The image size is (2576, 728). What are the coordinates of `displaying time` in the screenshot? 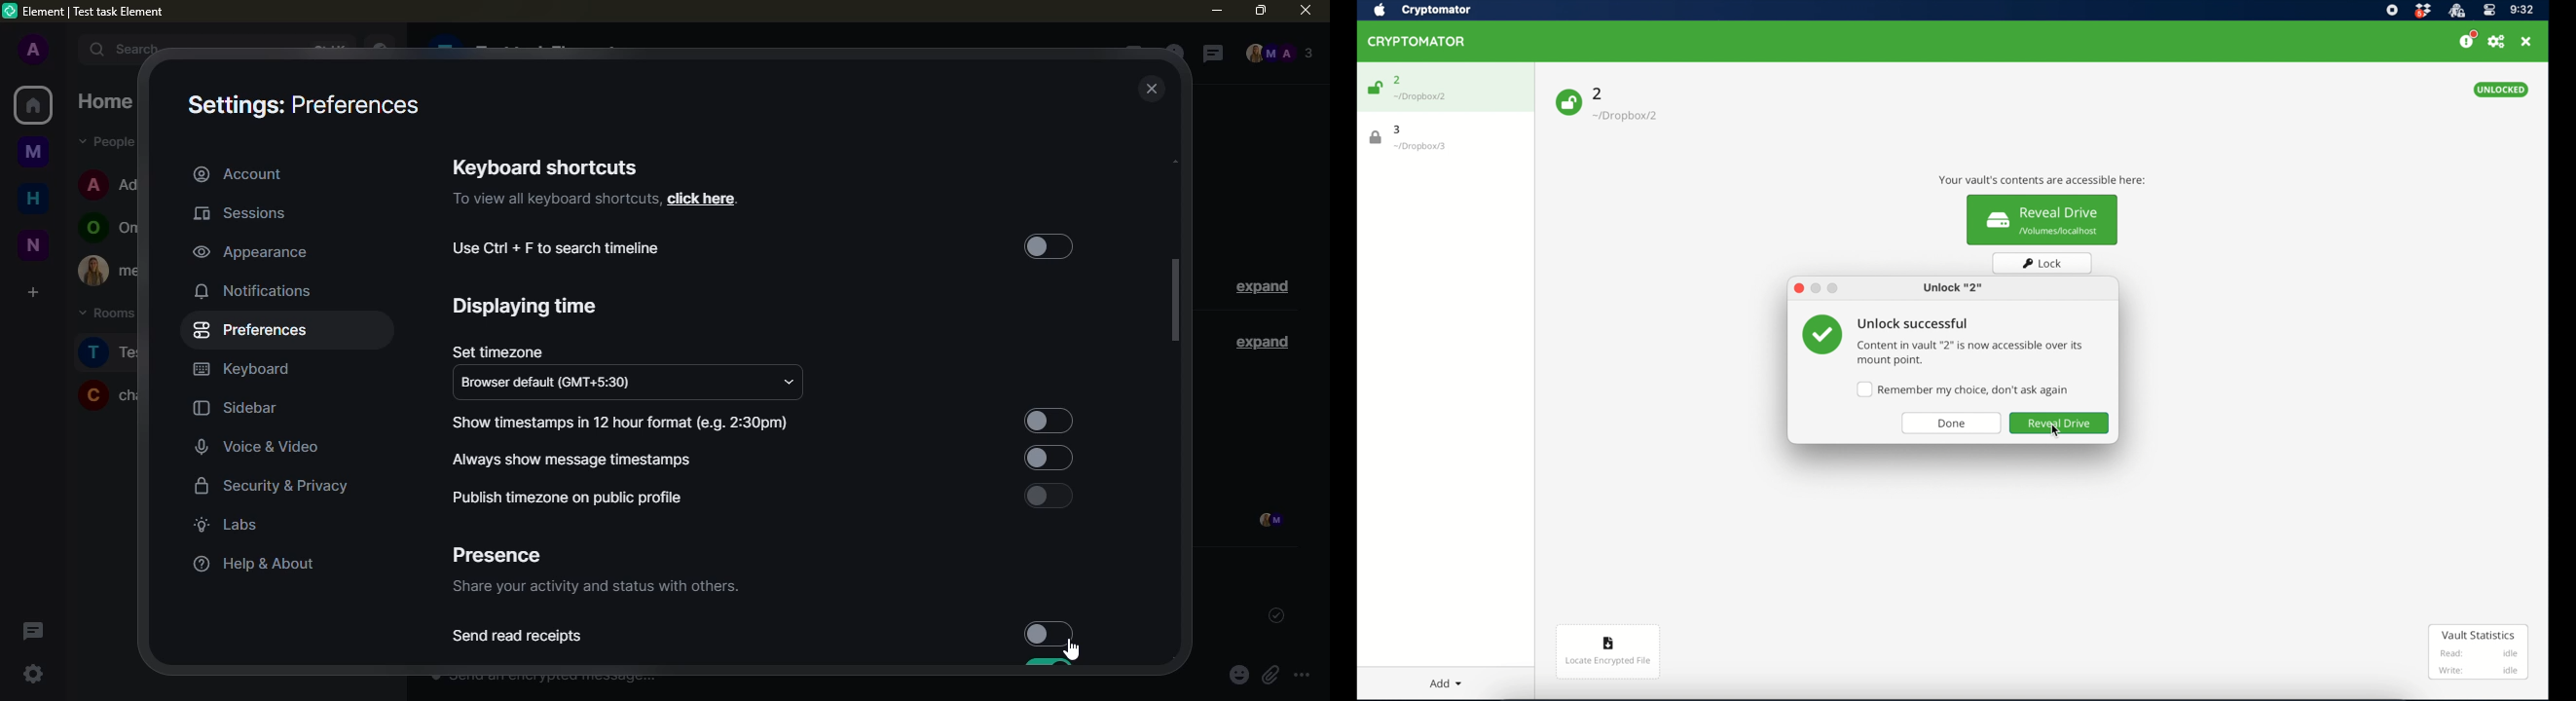 It's located at (527, 307).